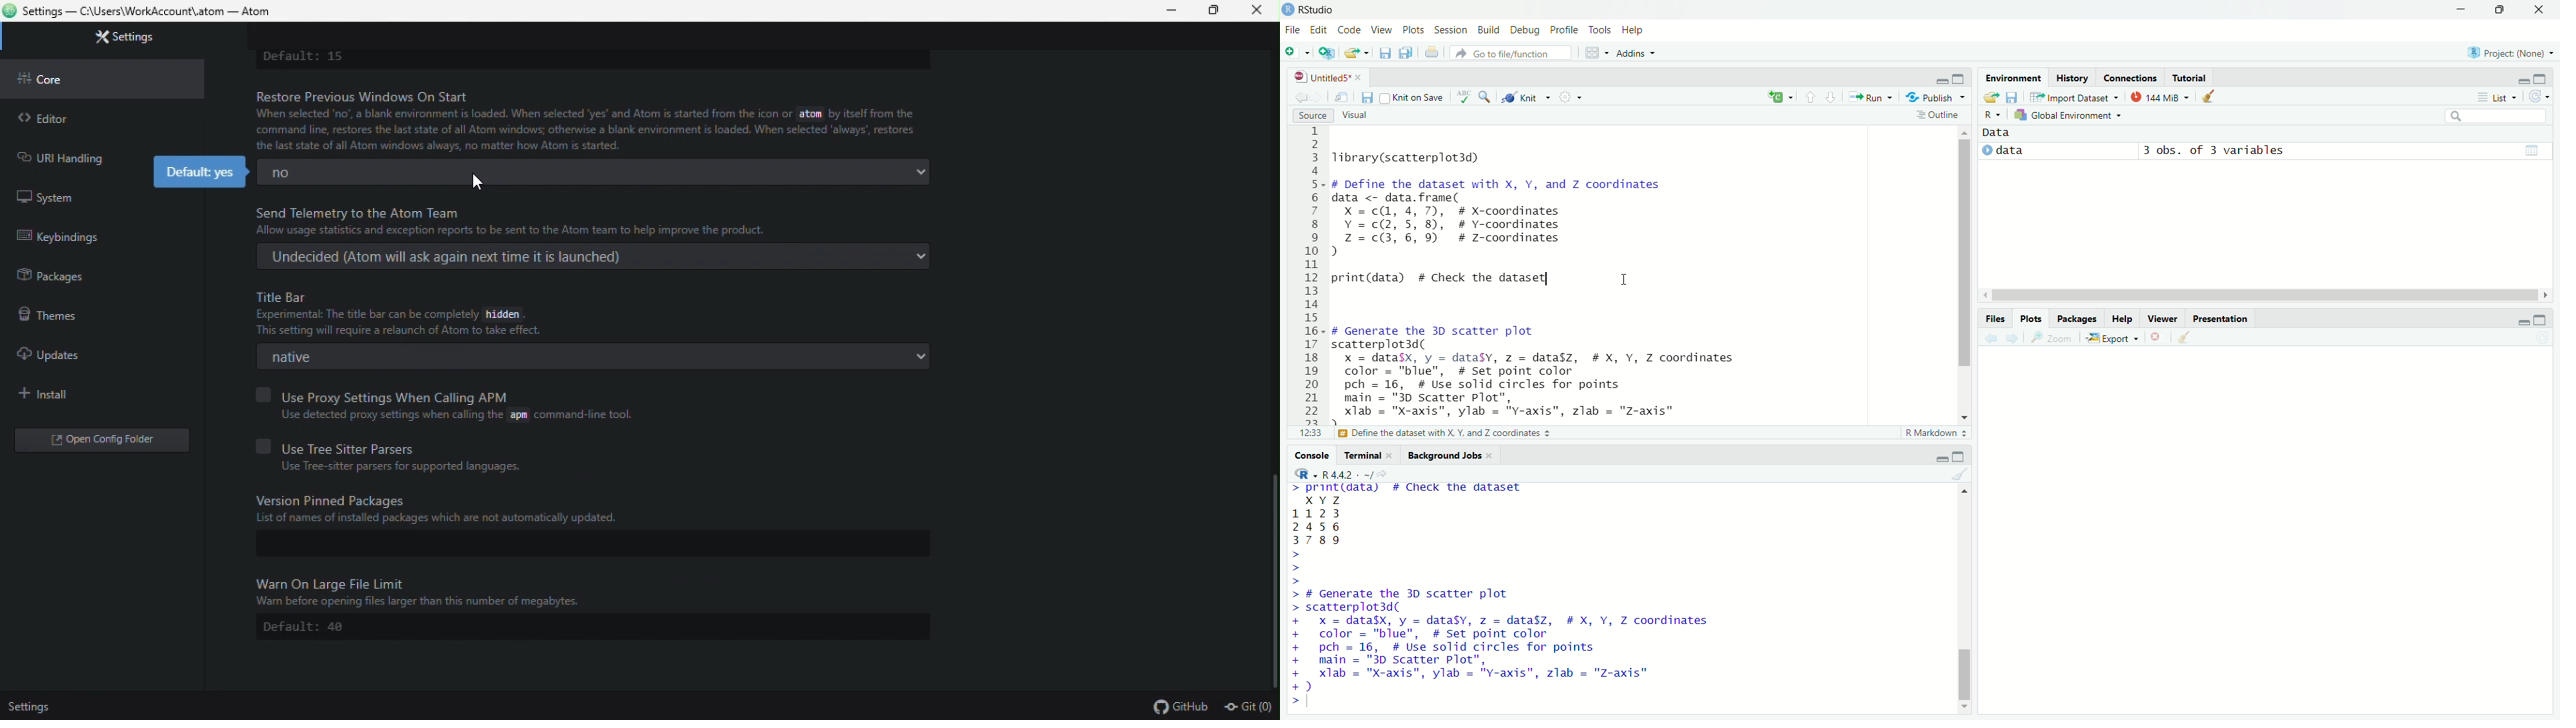  Describe the element at coordinates (1526, 31) in the screenshot. I see `debug` at that location.